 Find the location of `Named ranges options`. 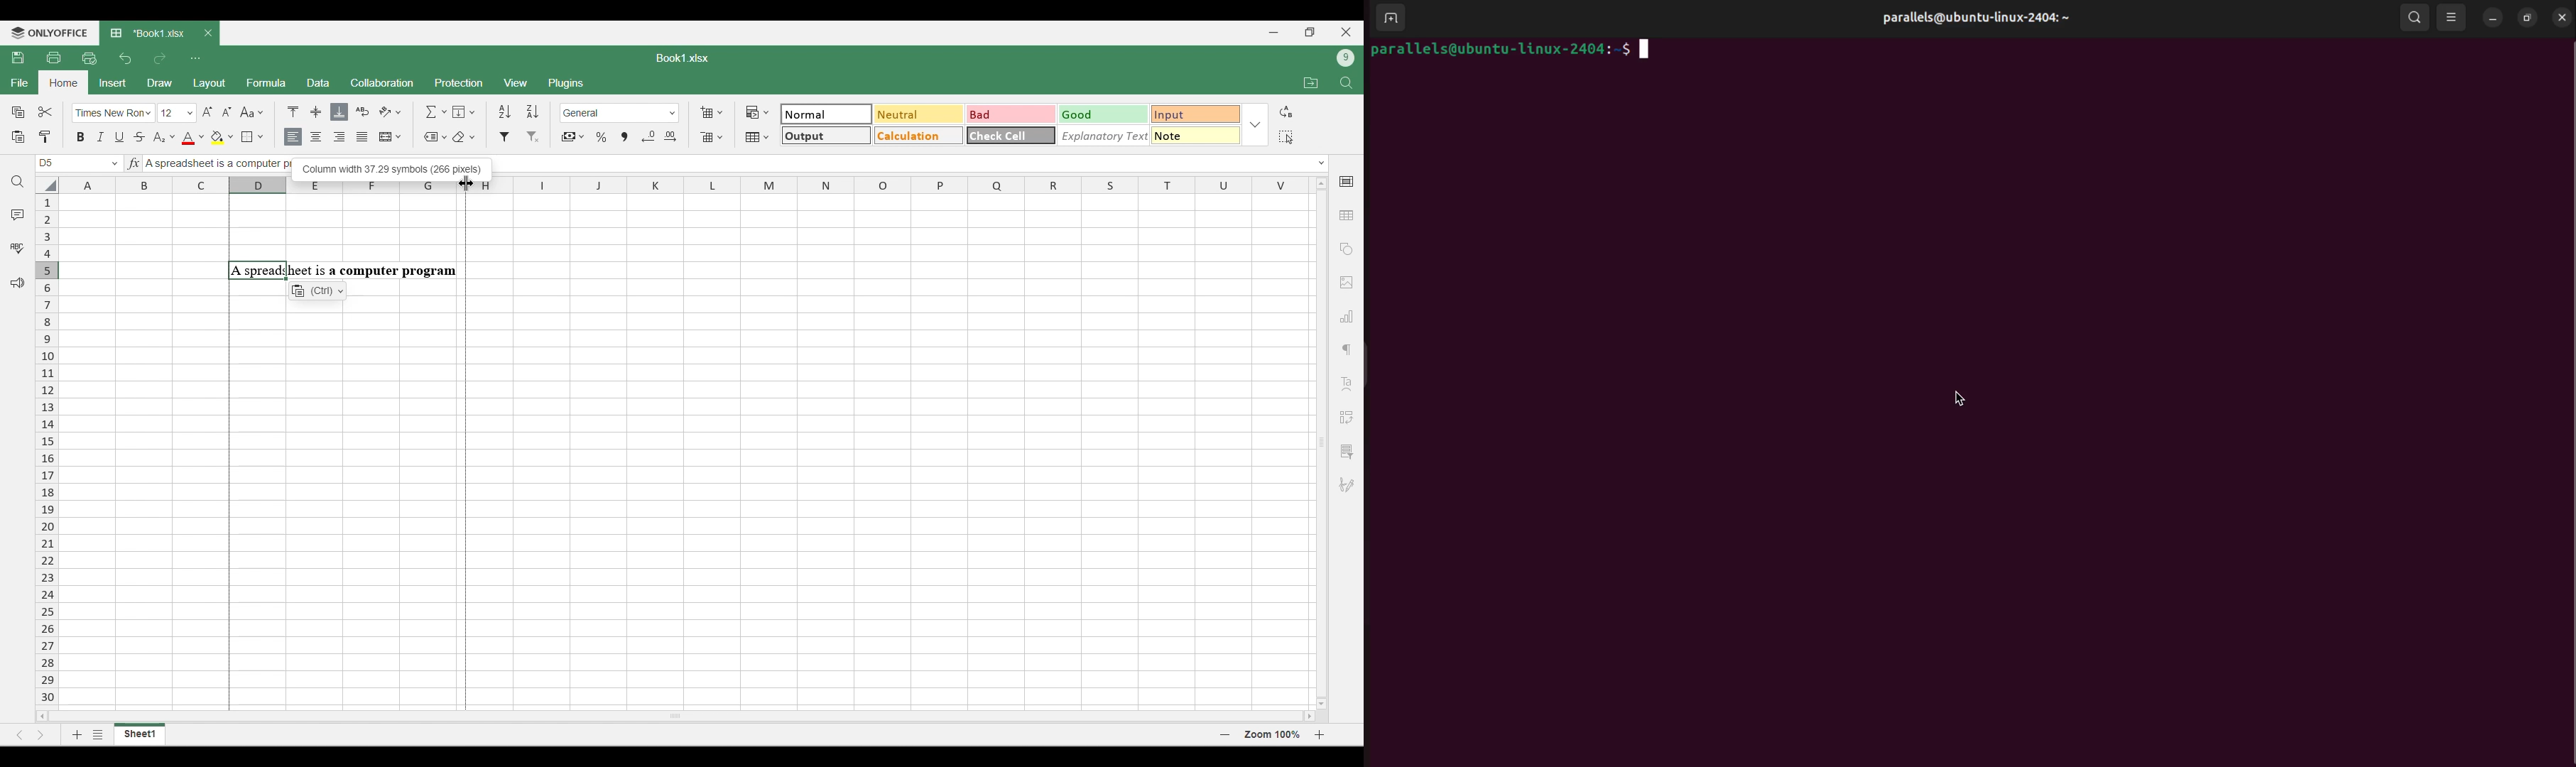

Named ranges options is located at coordinates (435, 138).